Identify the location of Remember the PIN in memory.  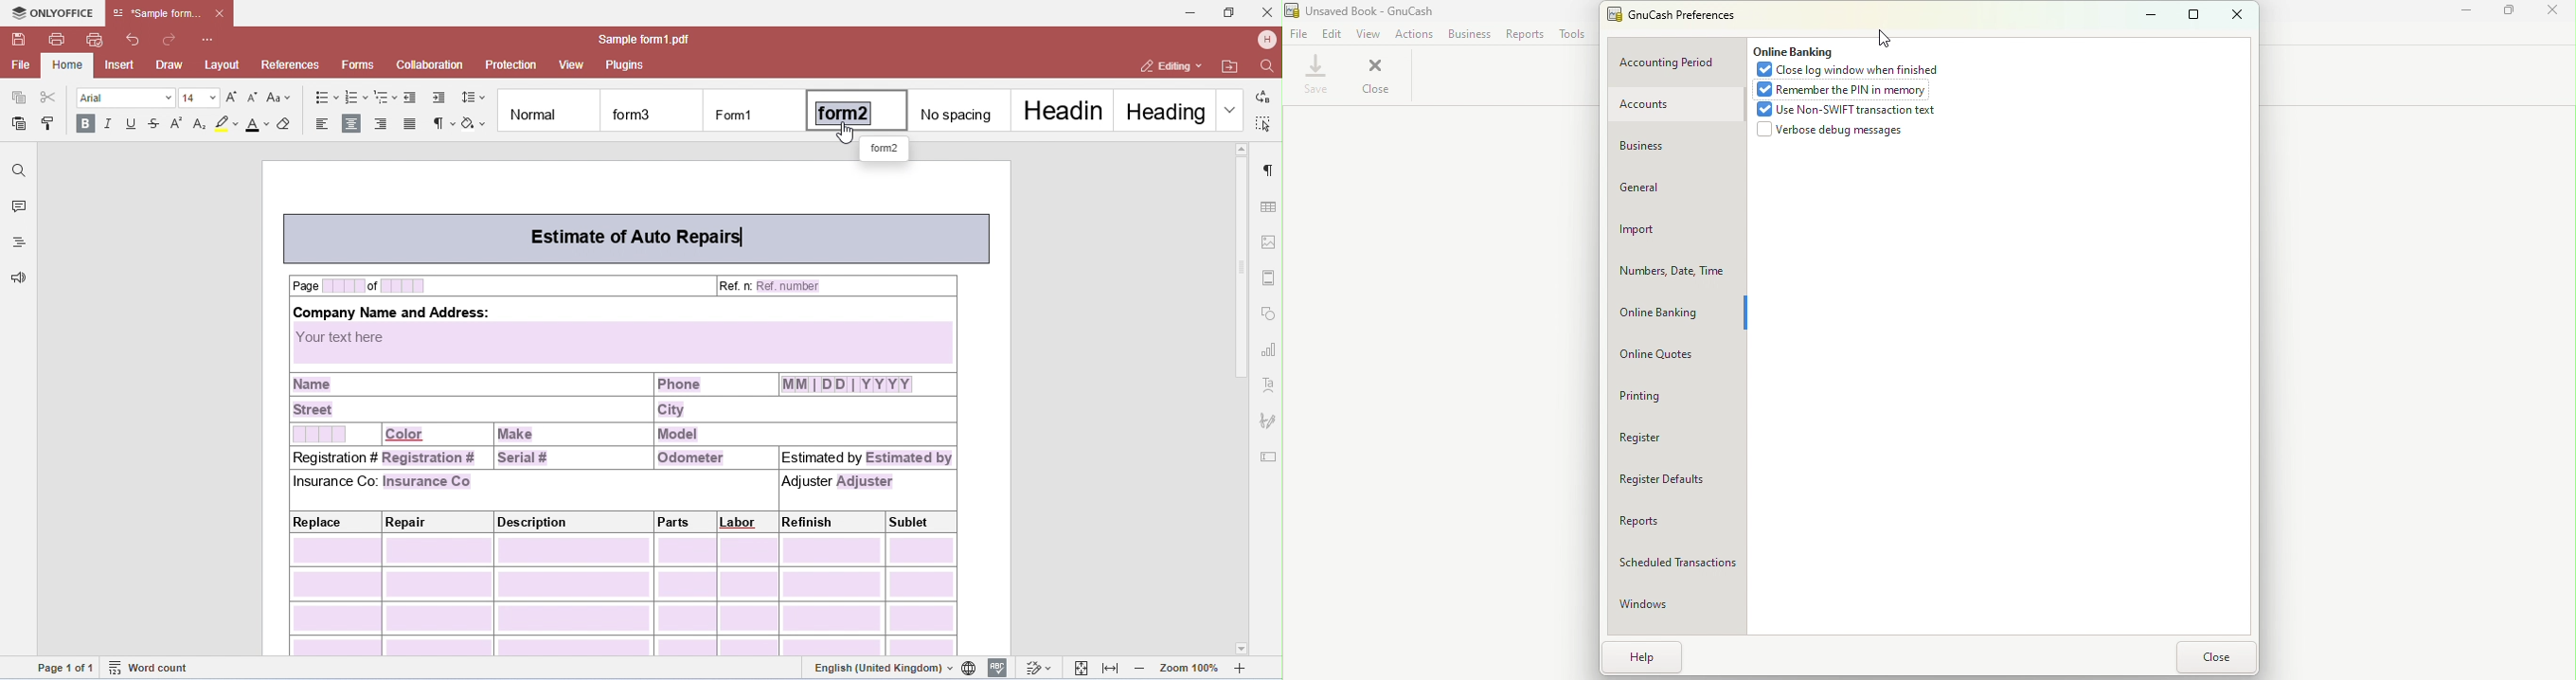
(1846, 91).